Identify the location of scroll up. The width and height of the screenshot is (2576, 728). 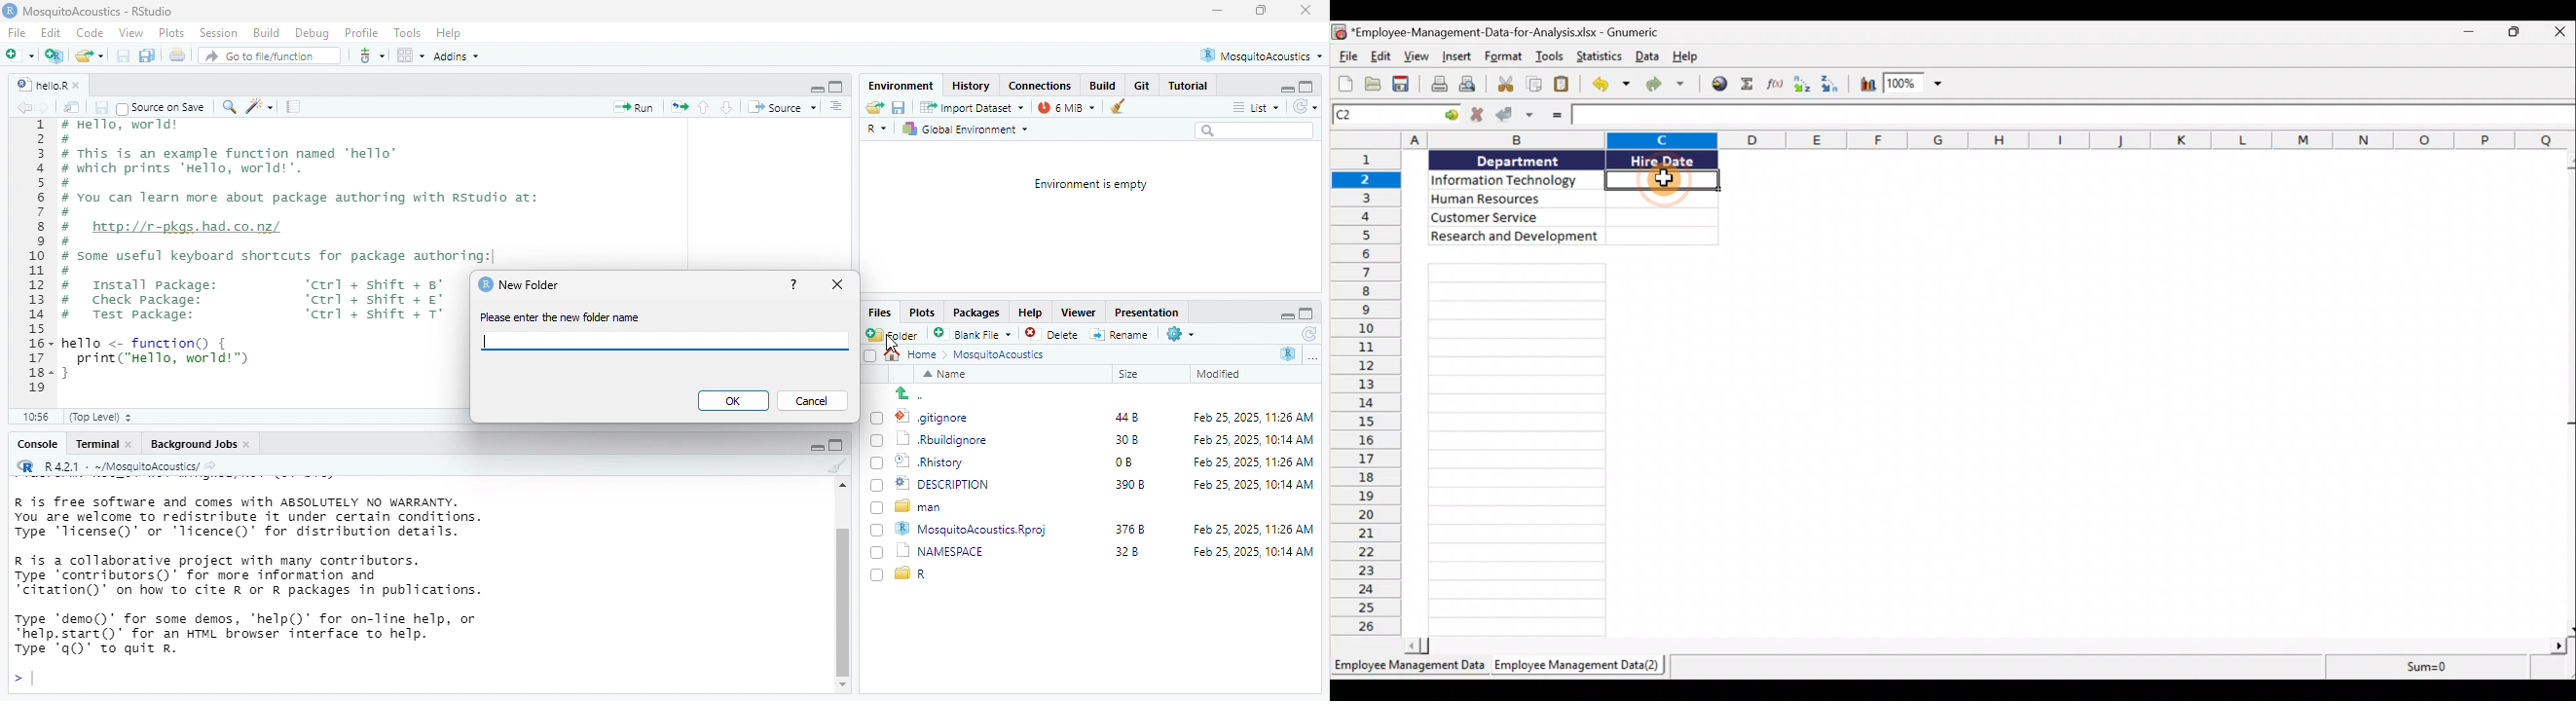
(840, 487).